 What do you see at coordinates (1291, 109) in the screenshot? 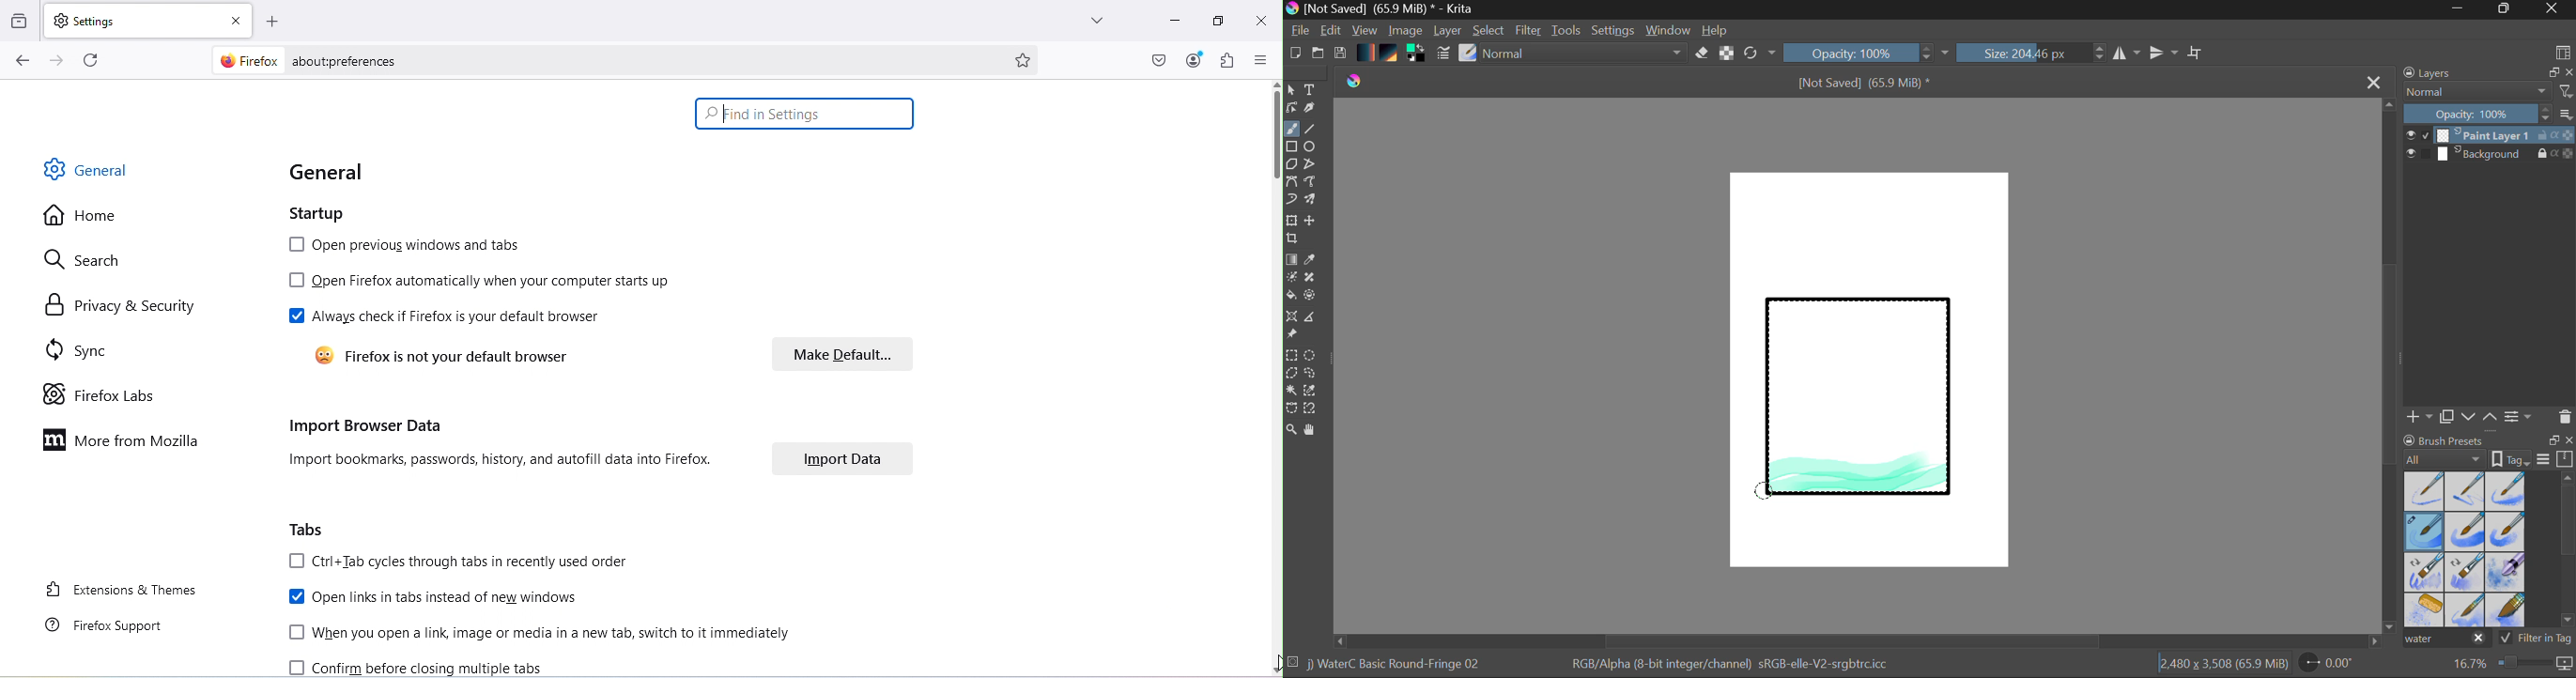
I see `Edit Shapes` at bounding box center [1291, 109].